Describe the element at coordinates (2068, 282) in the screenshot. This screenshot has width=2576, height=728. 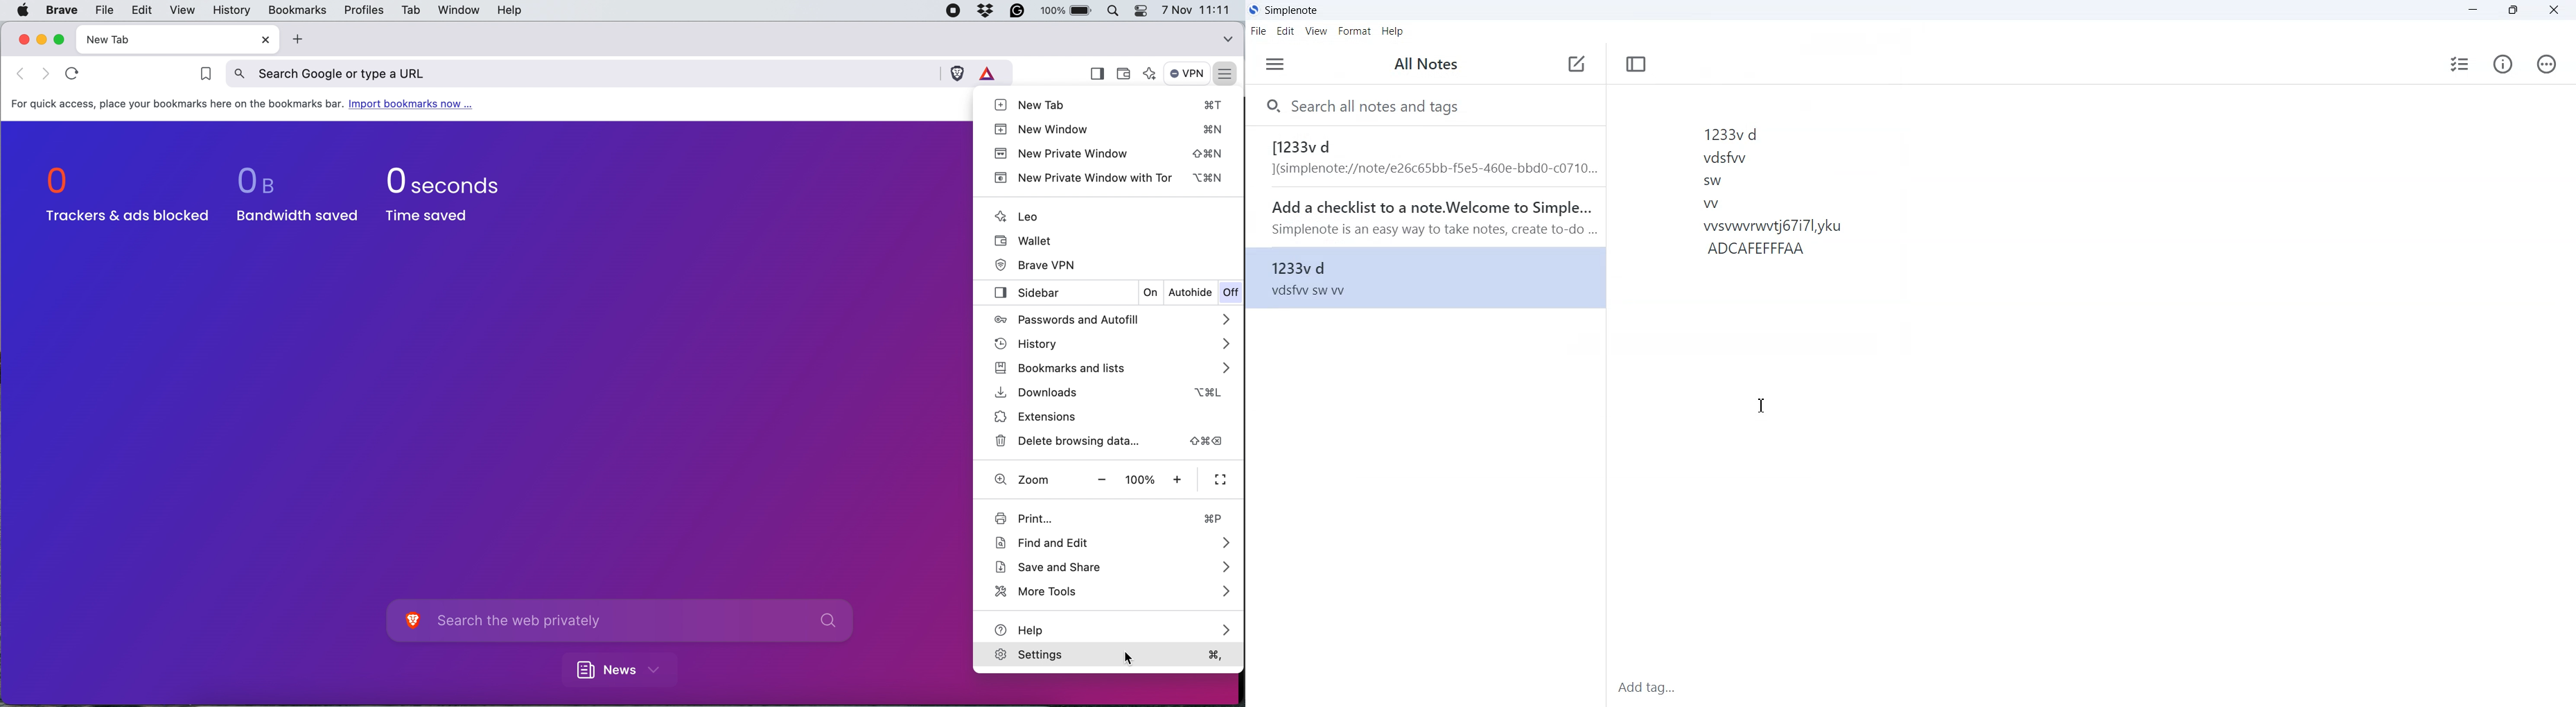
I see `1233 d vddw sw W wswwwtj6717lyku ADCAFEFFFAA` at that location.